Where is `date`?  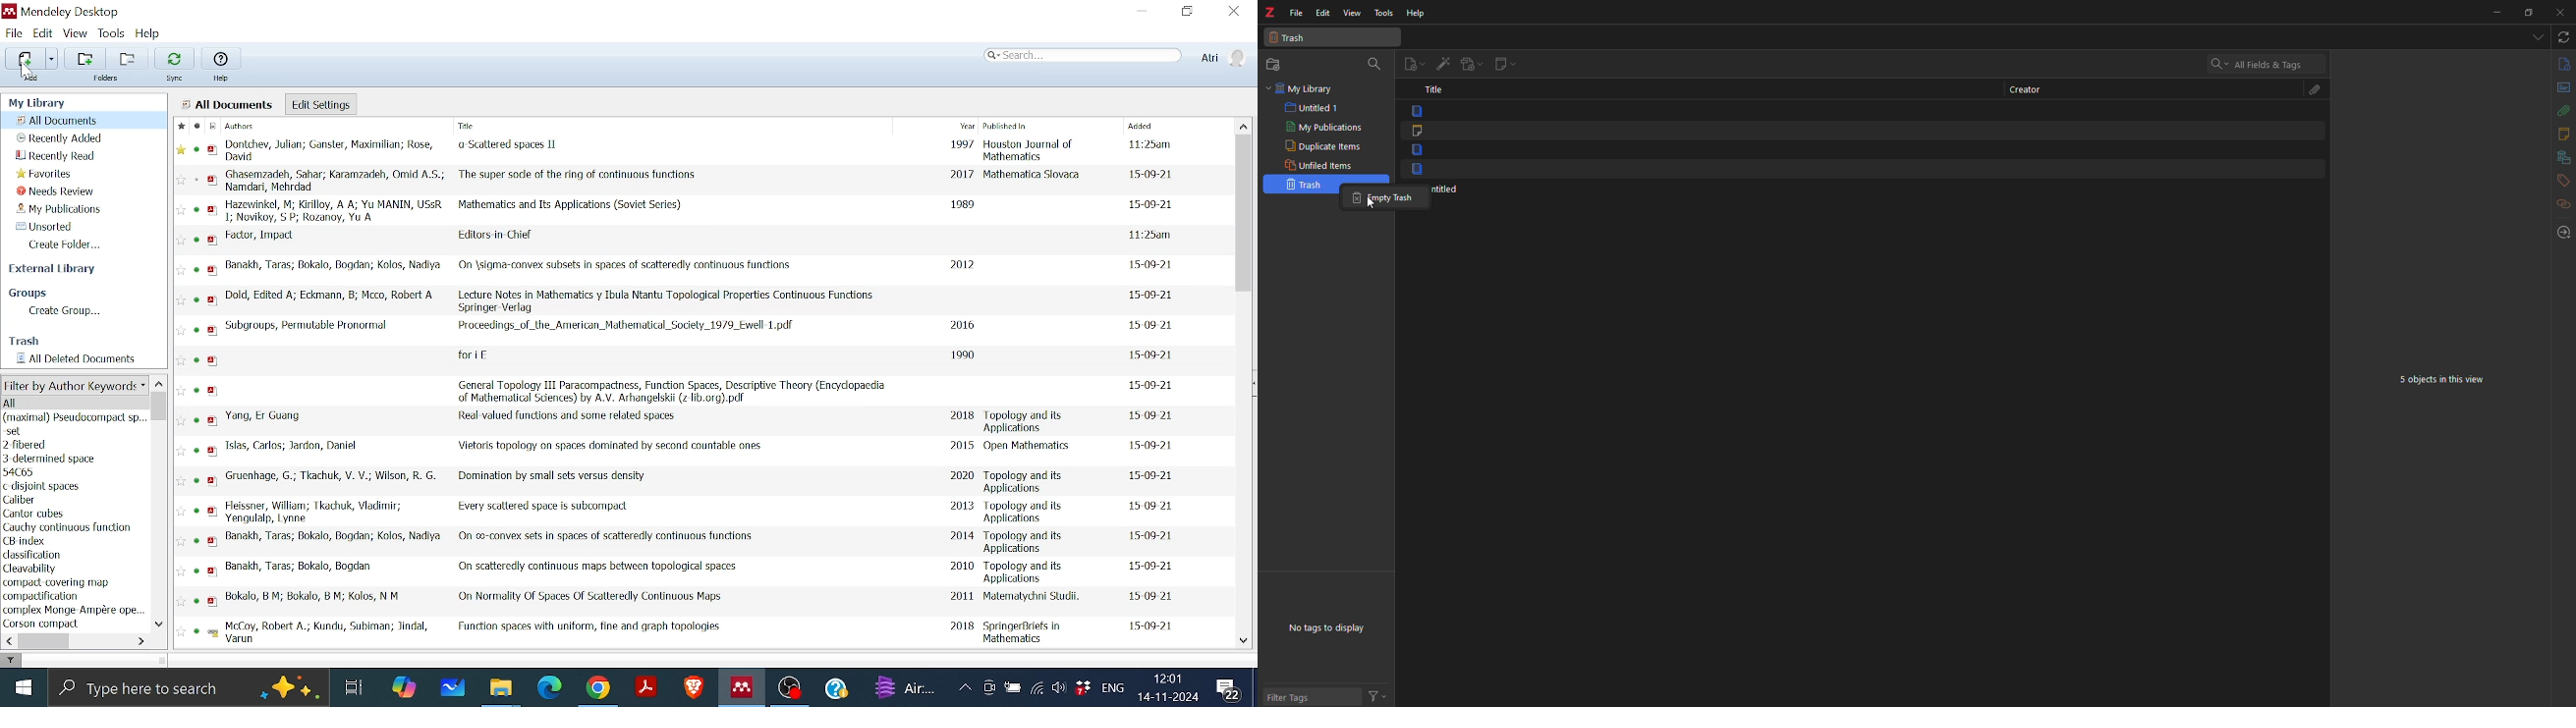
date is located at coordinates (1152, 174).